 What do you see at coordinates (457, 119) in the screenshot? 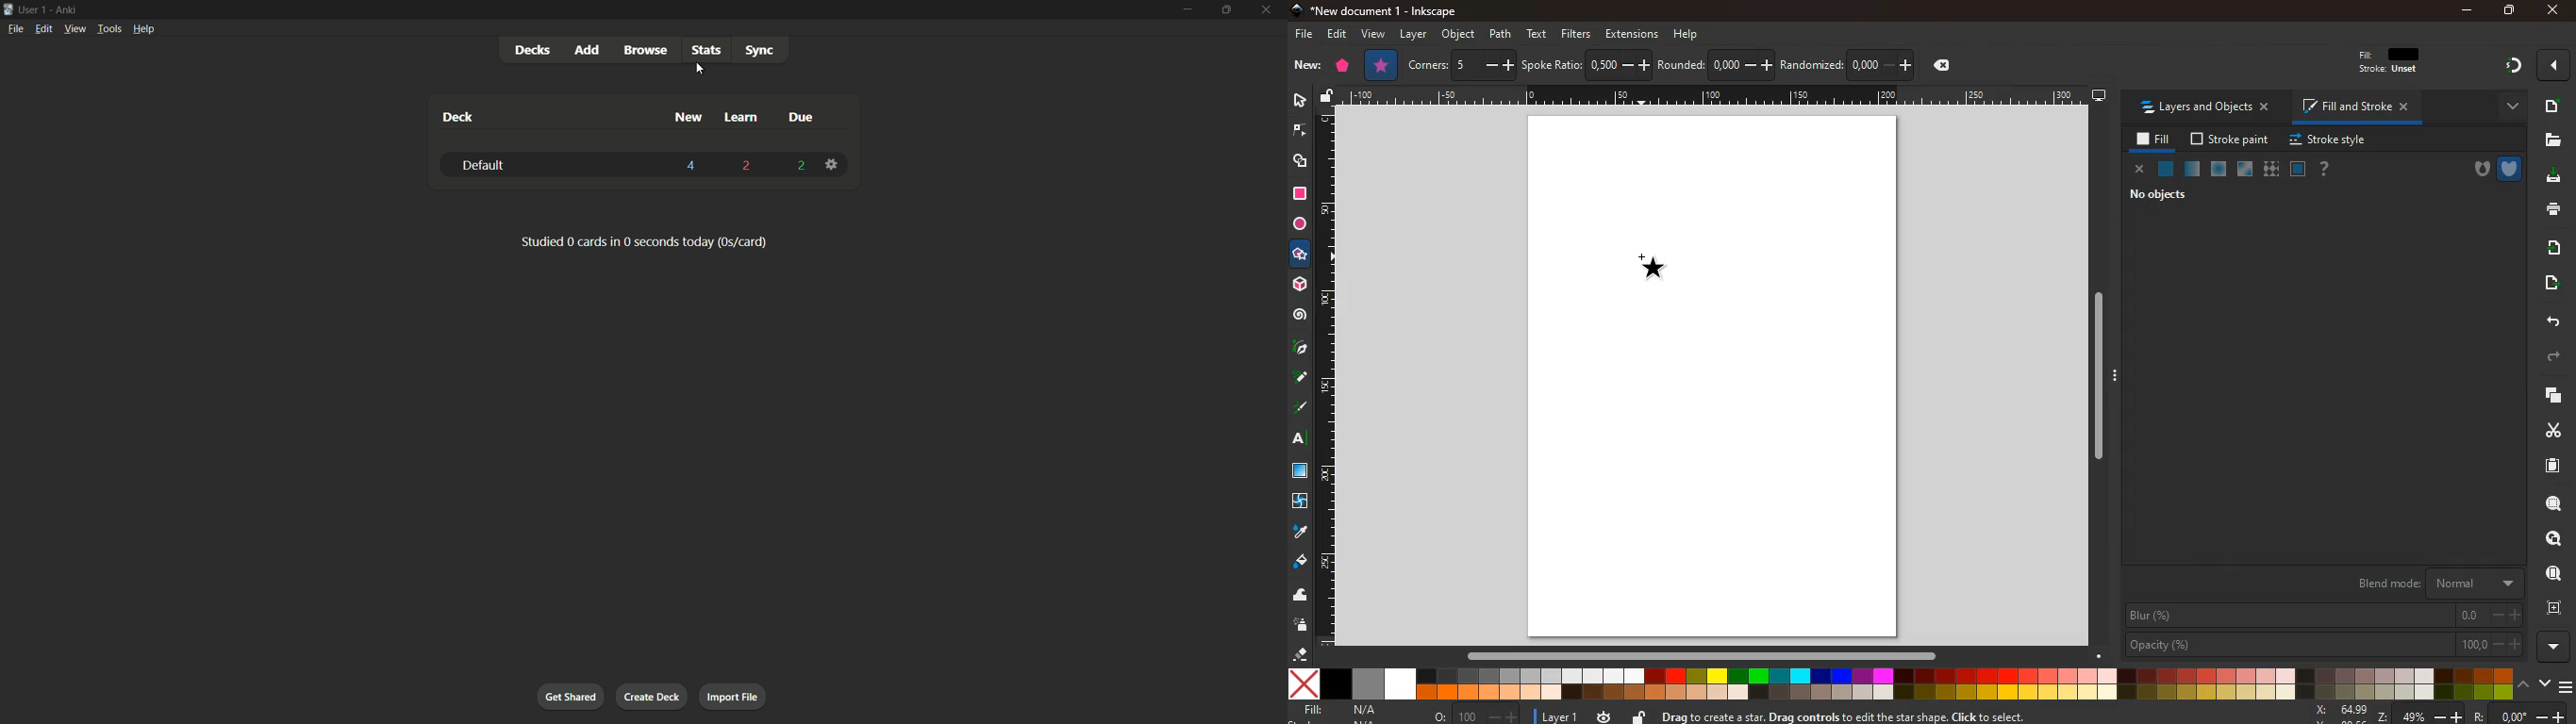
I see `deck` at bounding box center [457, 119].